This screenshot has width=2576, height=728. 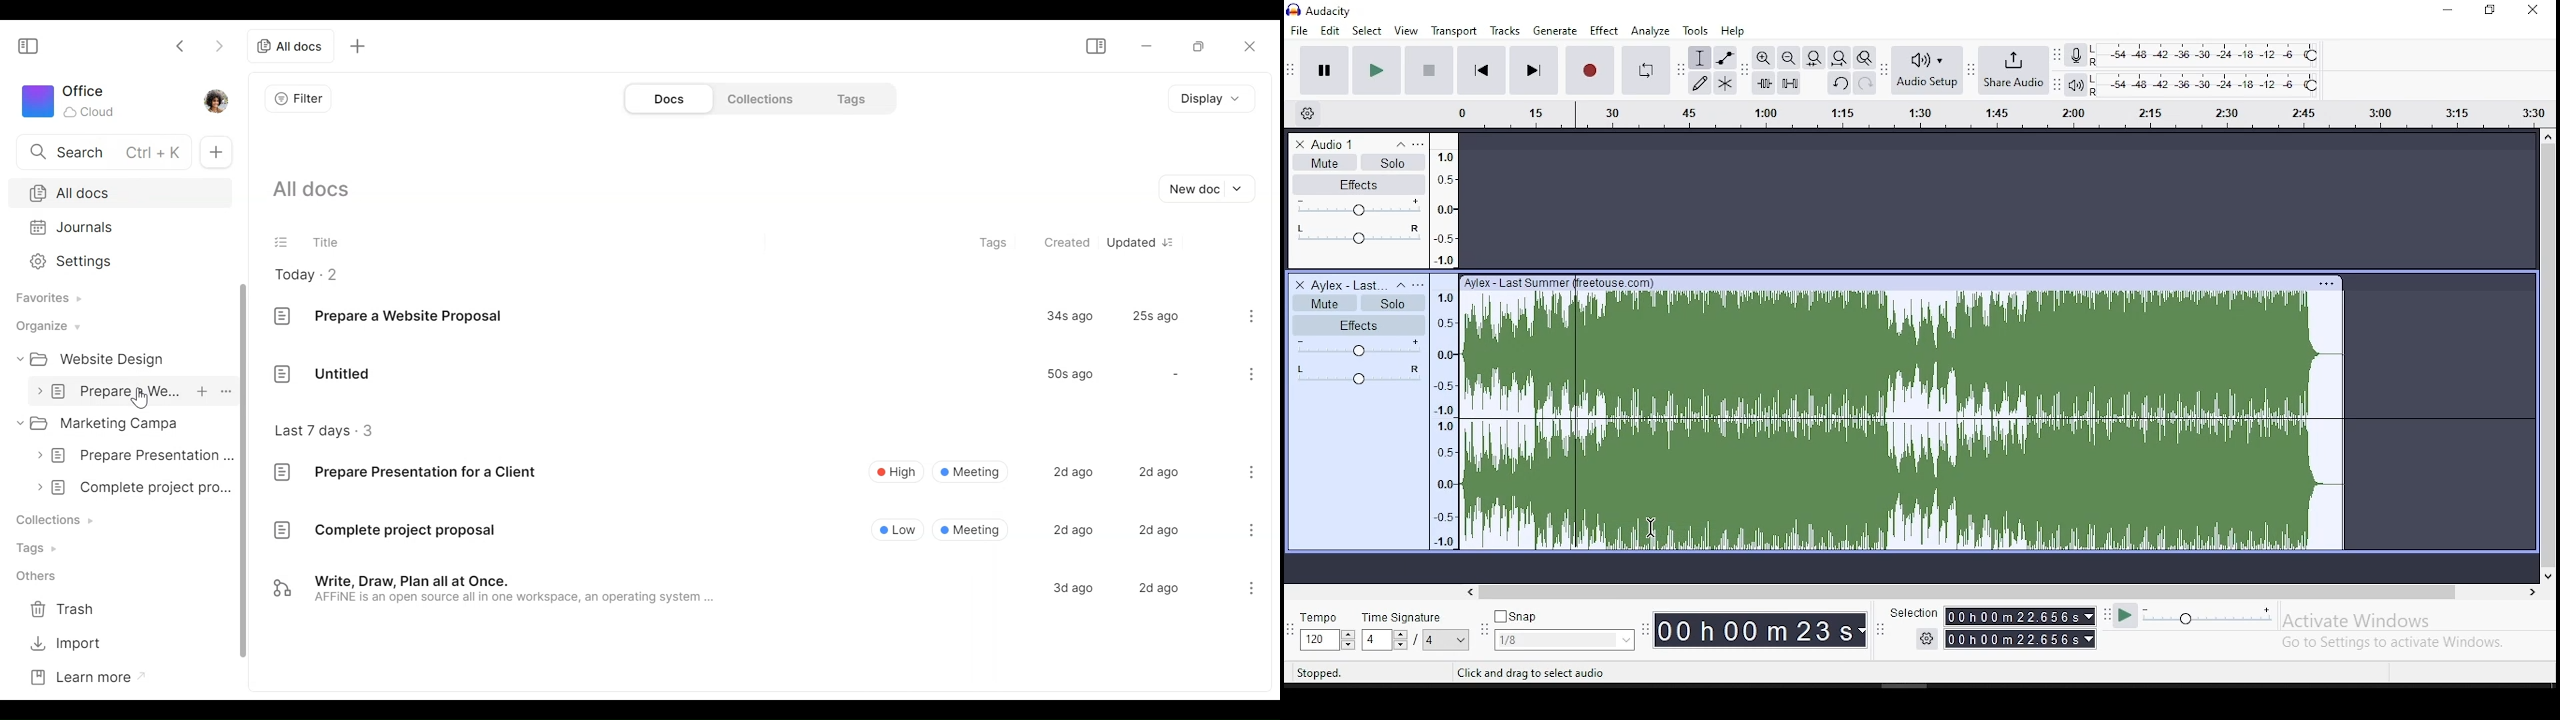 I want to click on Document, so click(x=133, y=391).